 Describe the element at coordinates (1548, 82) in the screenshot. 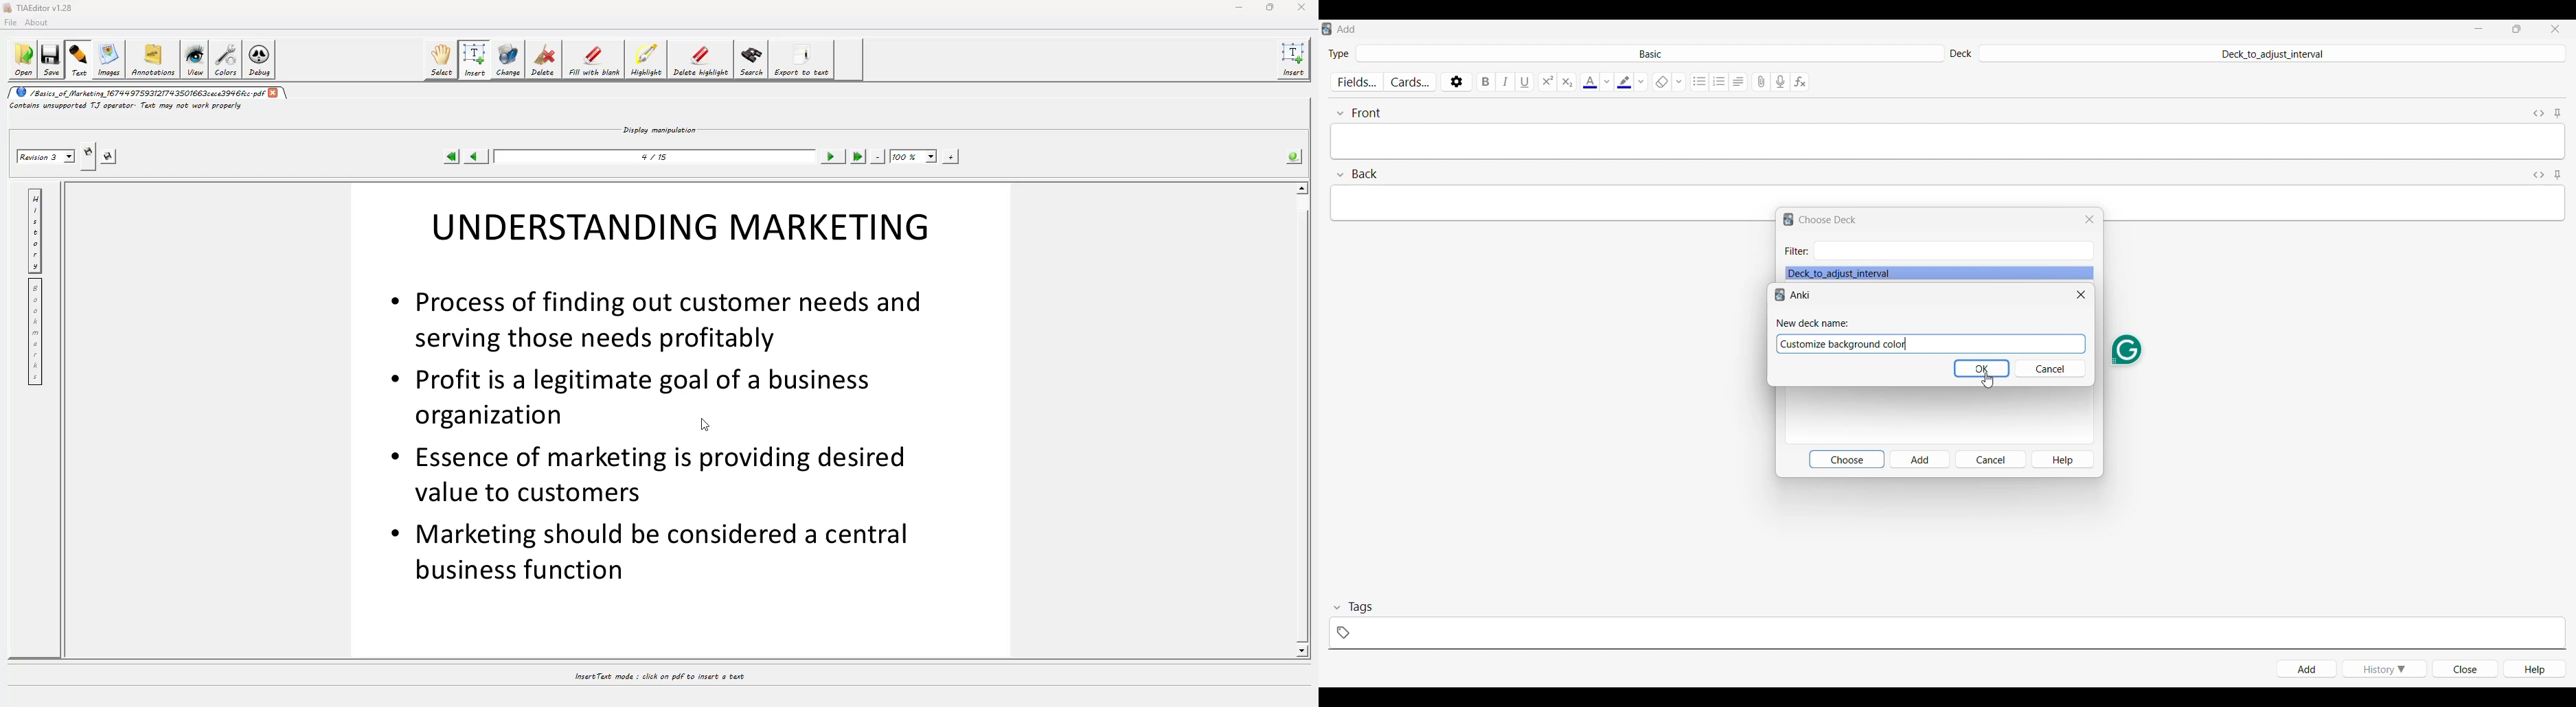

I see `Super script` at that location.